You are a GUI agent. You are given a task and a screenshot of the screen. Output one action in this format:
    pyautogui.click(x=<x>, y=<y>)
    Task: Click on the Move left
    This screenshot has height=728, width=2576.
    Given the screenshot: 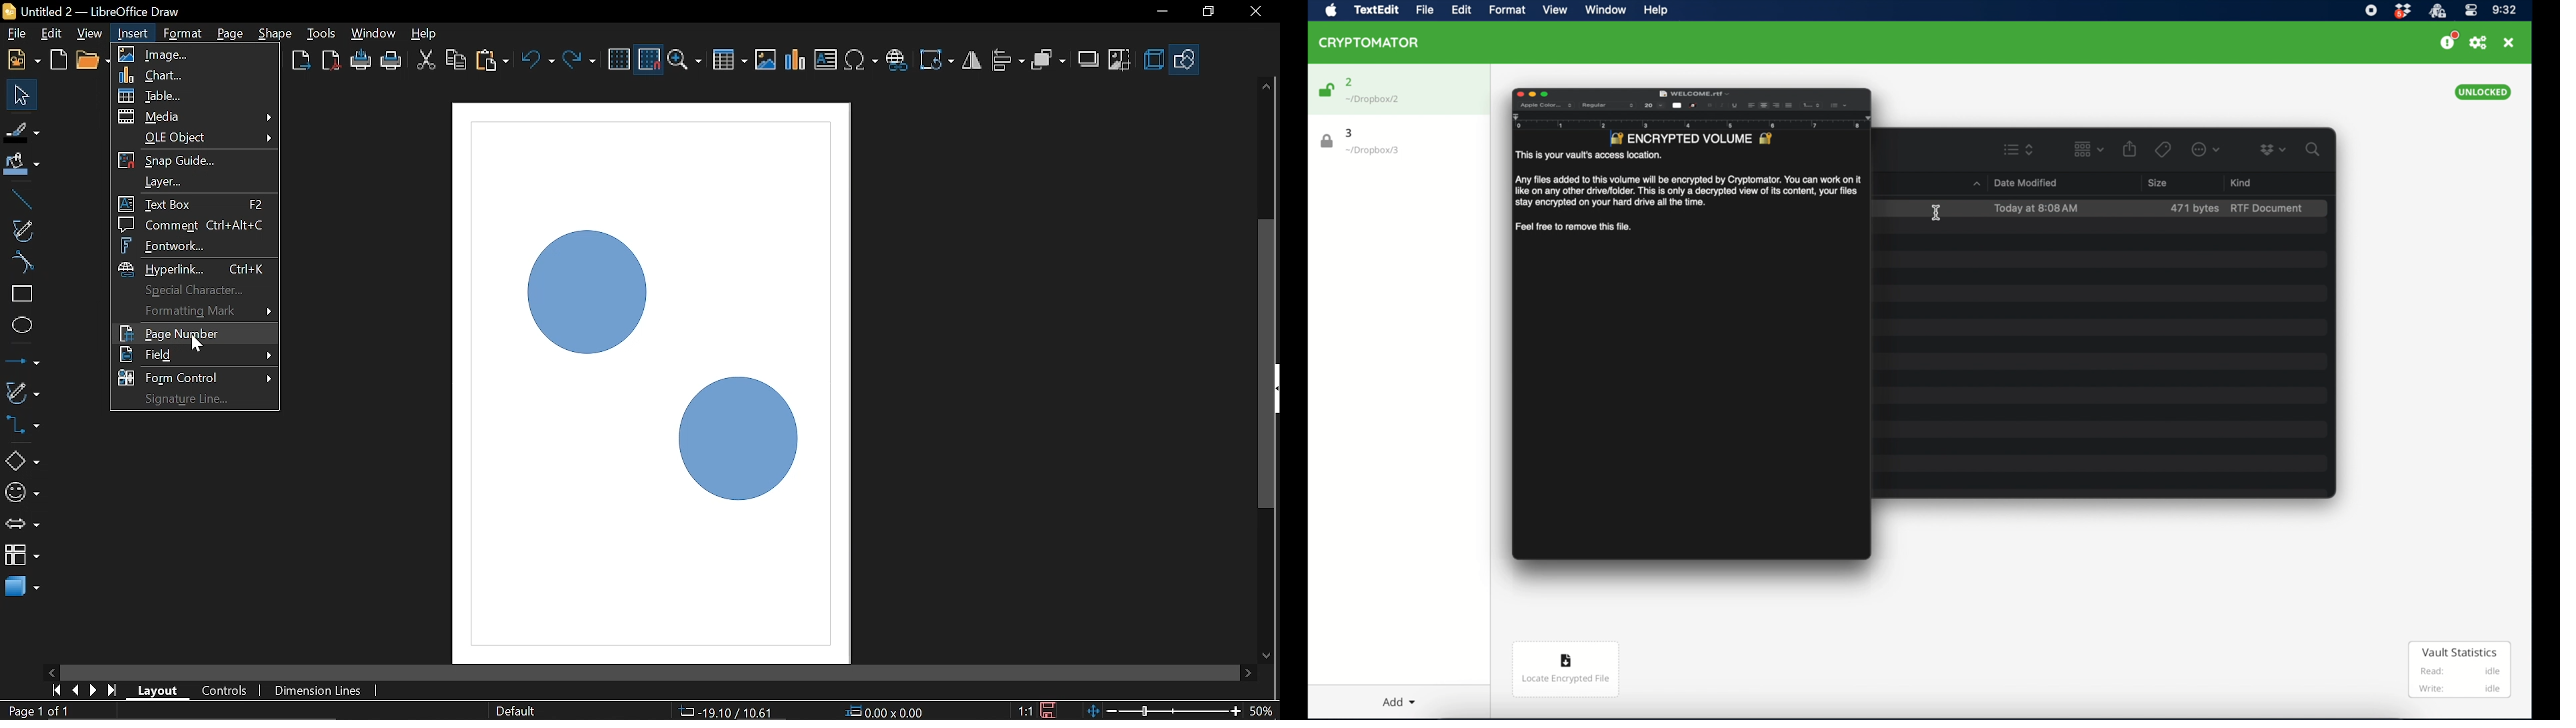 What is the action you would take?
    pyautogui.click(x=50, y=669)
    